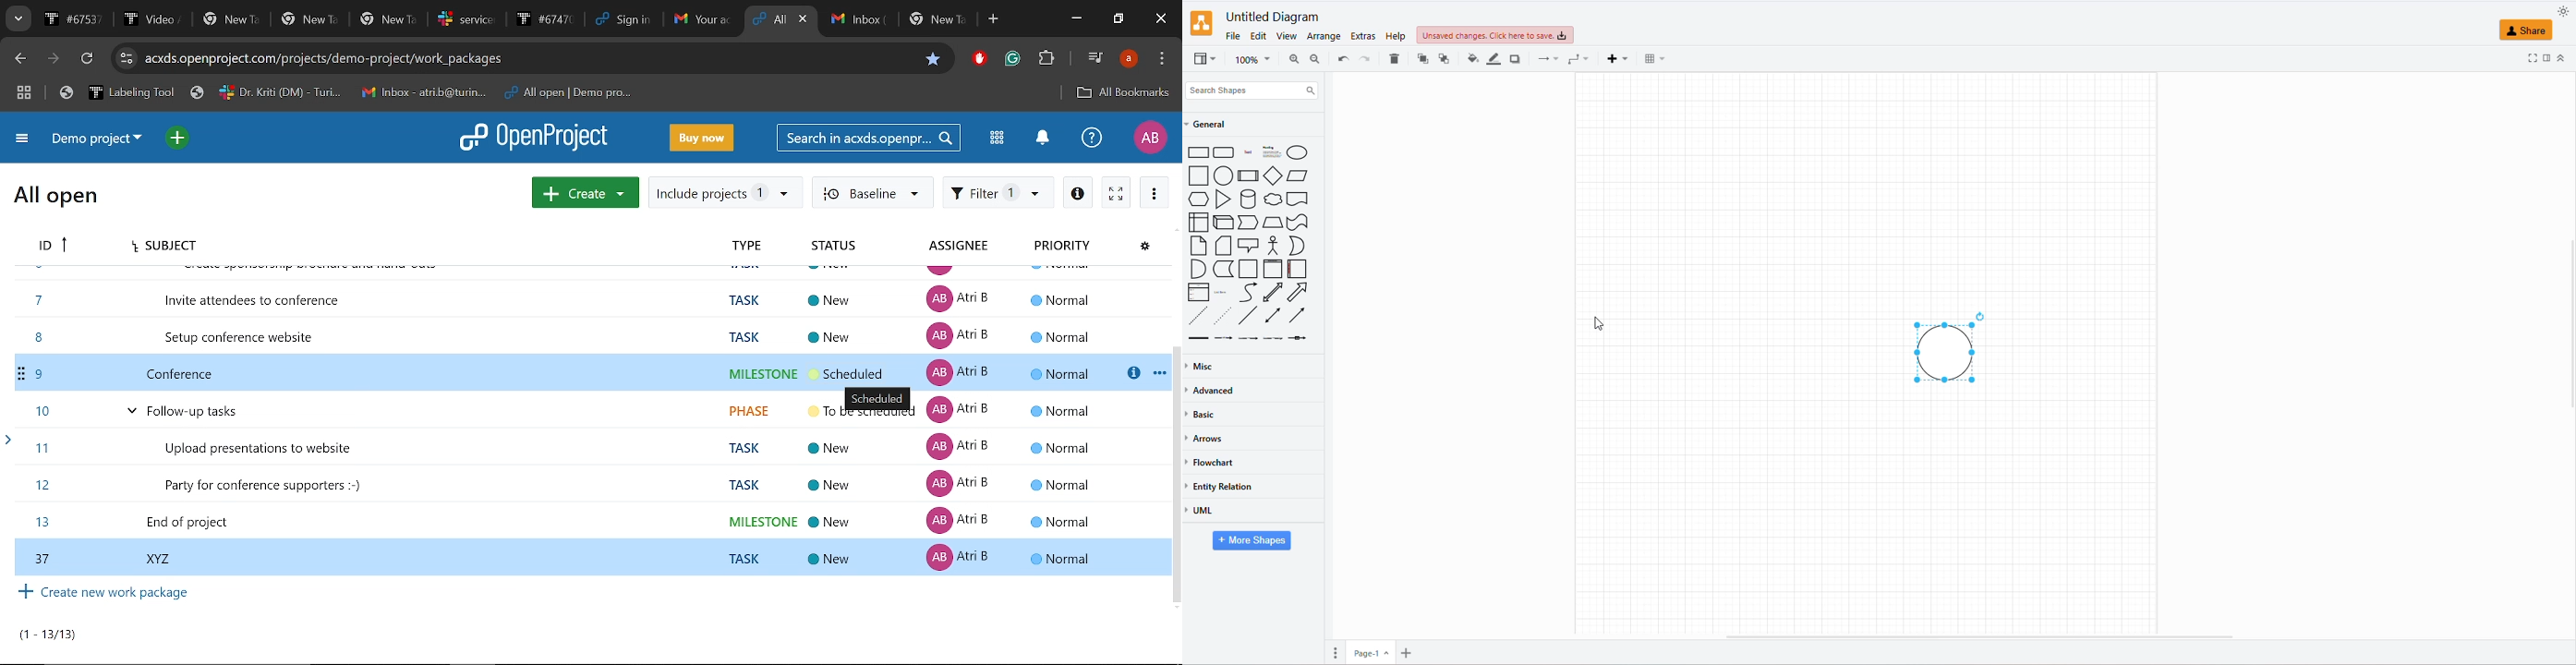 The image size is (2576, 672). I want to click on DATA STORAGE, so click(1224, 268).